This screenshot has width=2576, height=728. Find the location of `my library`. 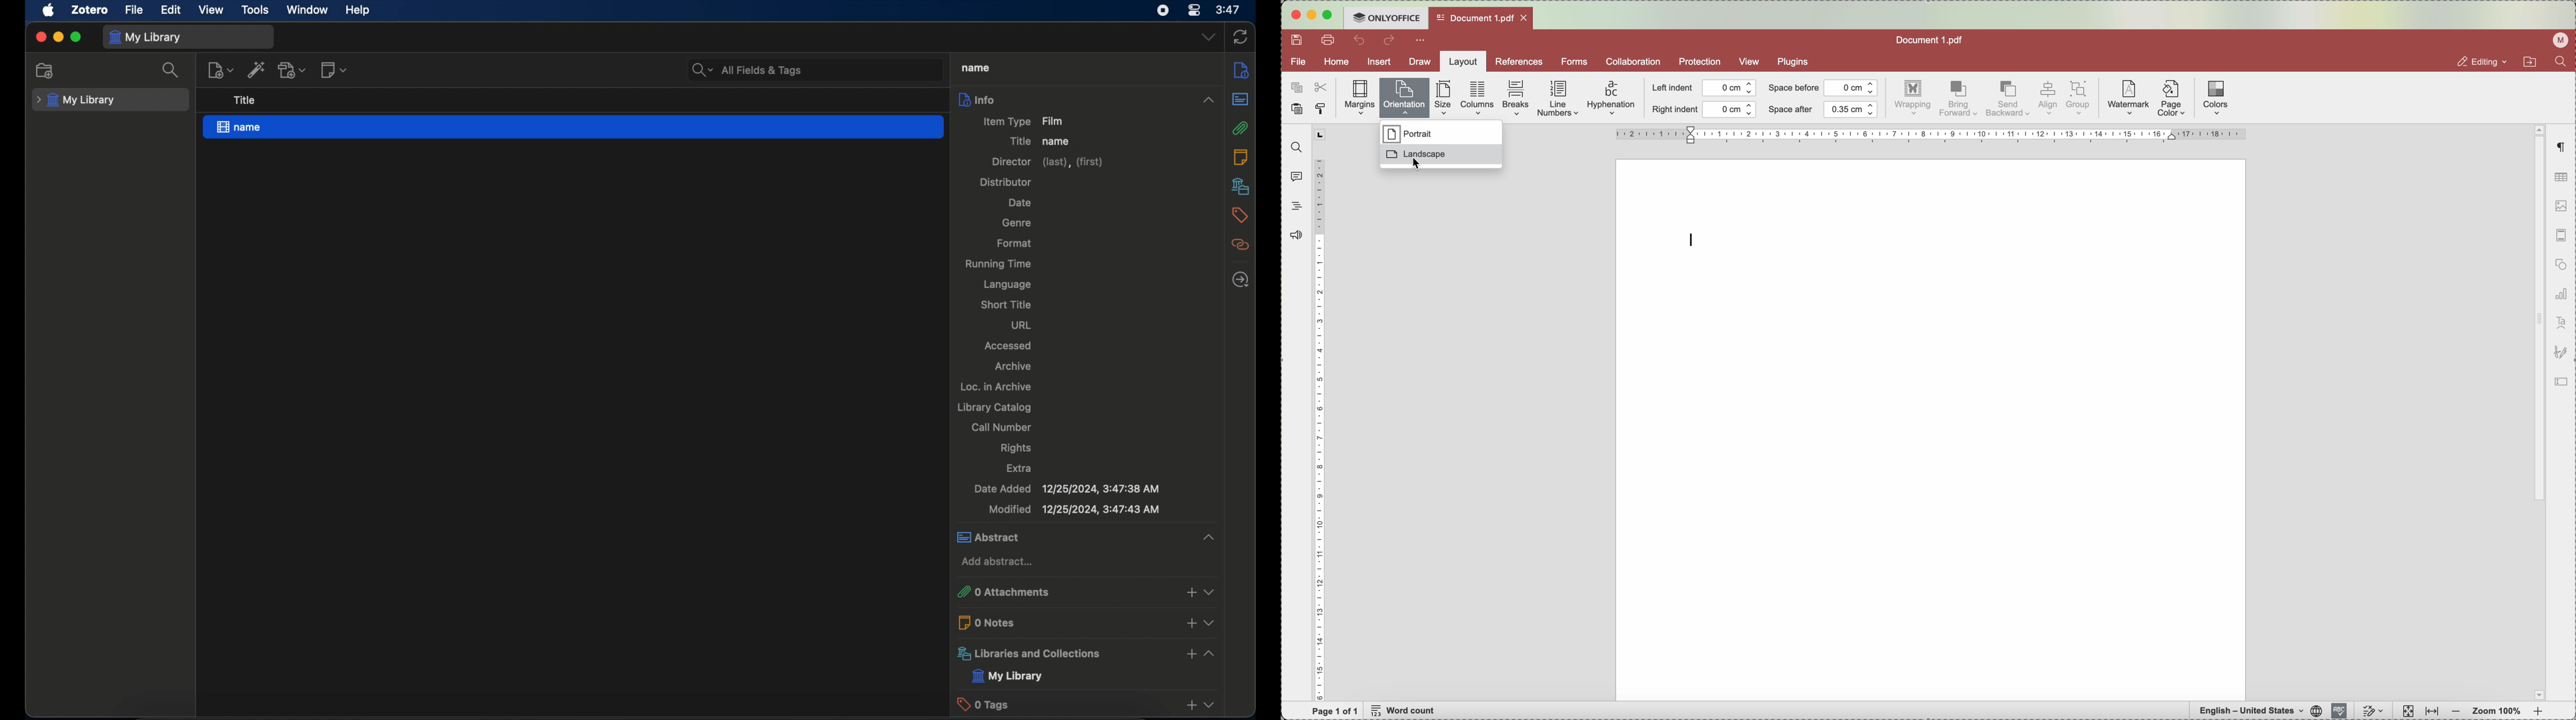

my library is located at coordinates (1008, 676).